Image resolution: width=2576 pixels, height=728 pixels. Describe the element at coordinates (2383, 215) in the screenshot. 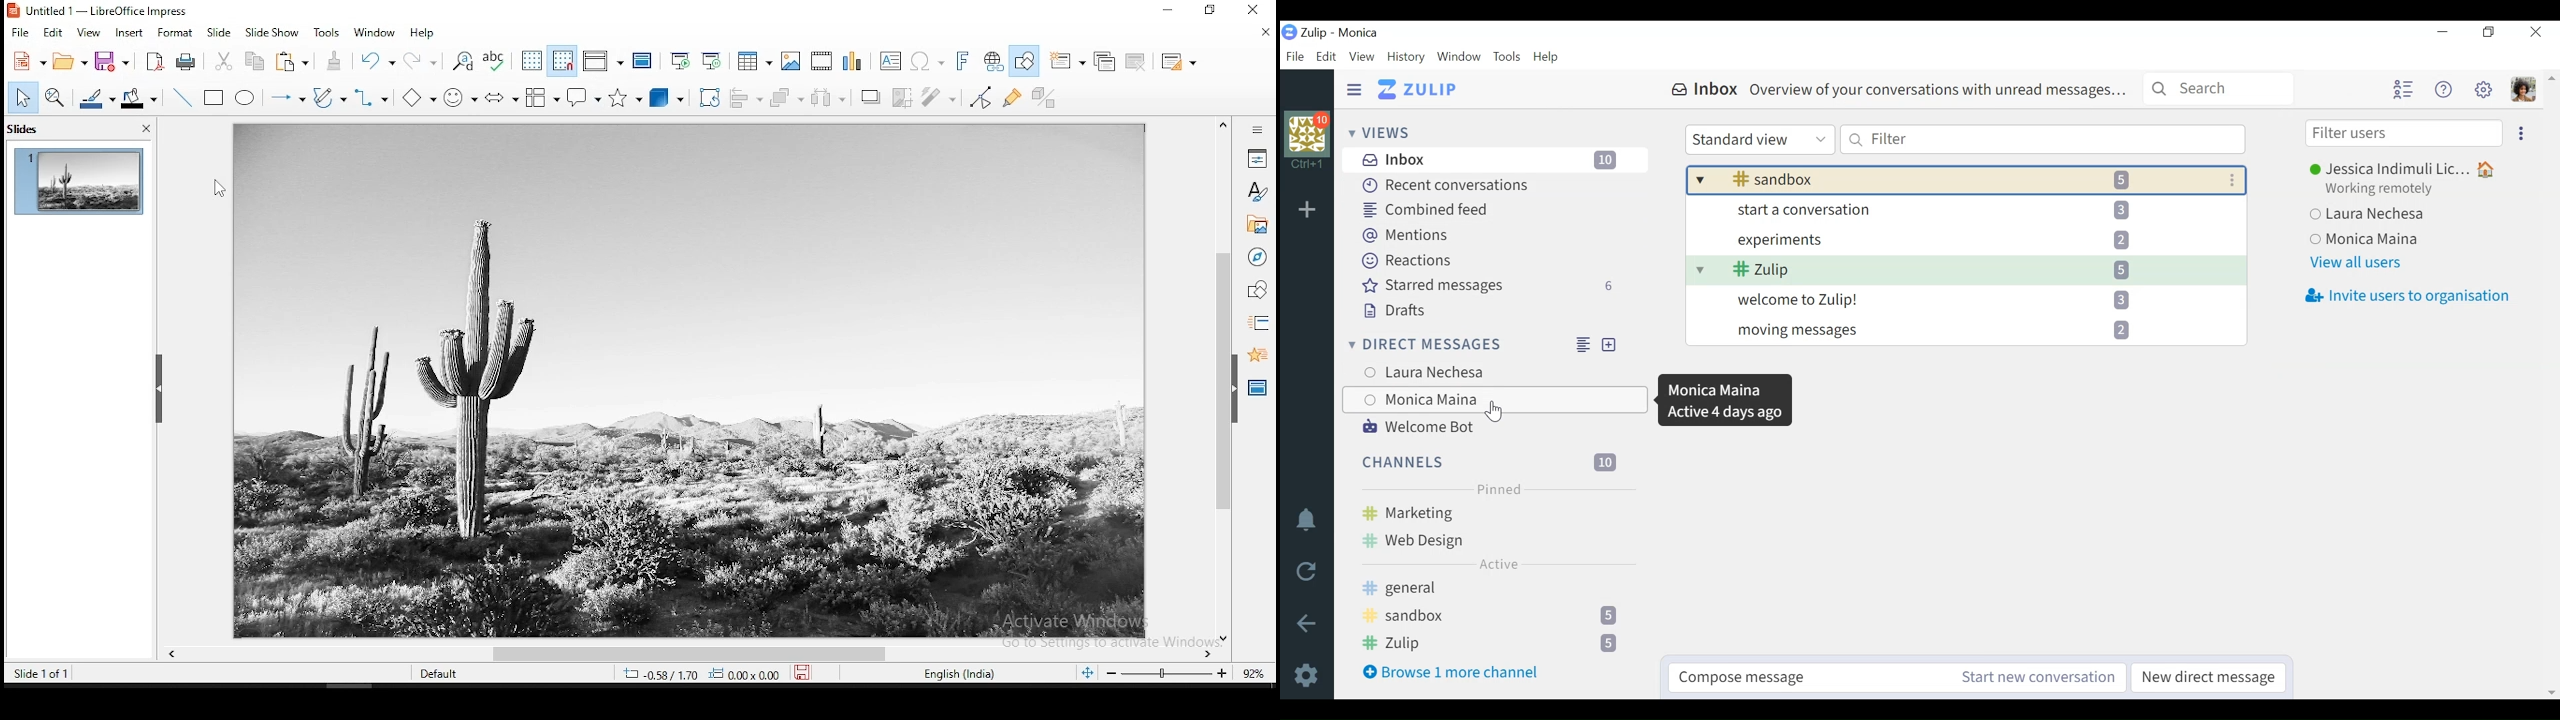

I see `Laura Nechesa` at that location.